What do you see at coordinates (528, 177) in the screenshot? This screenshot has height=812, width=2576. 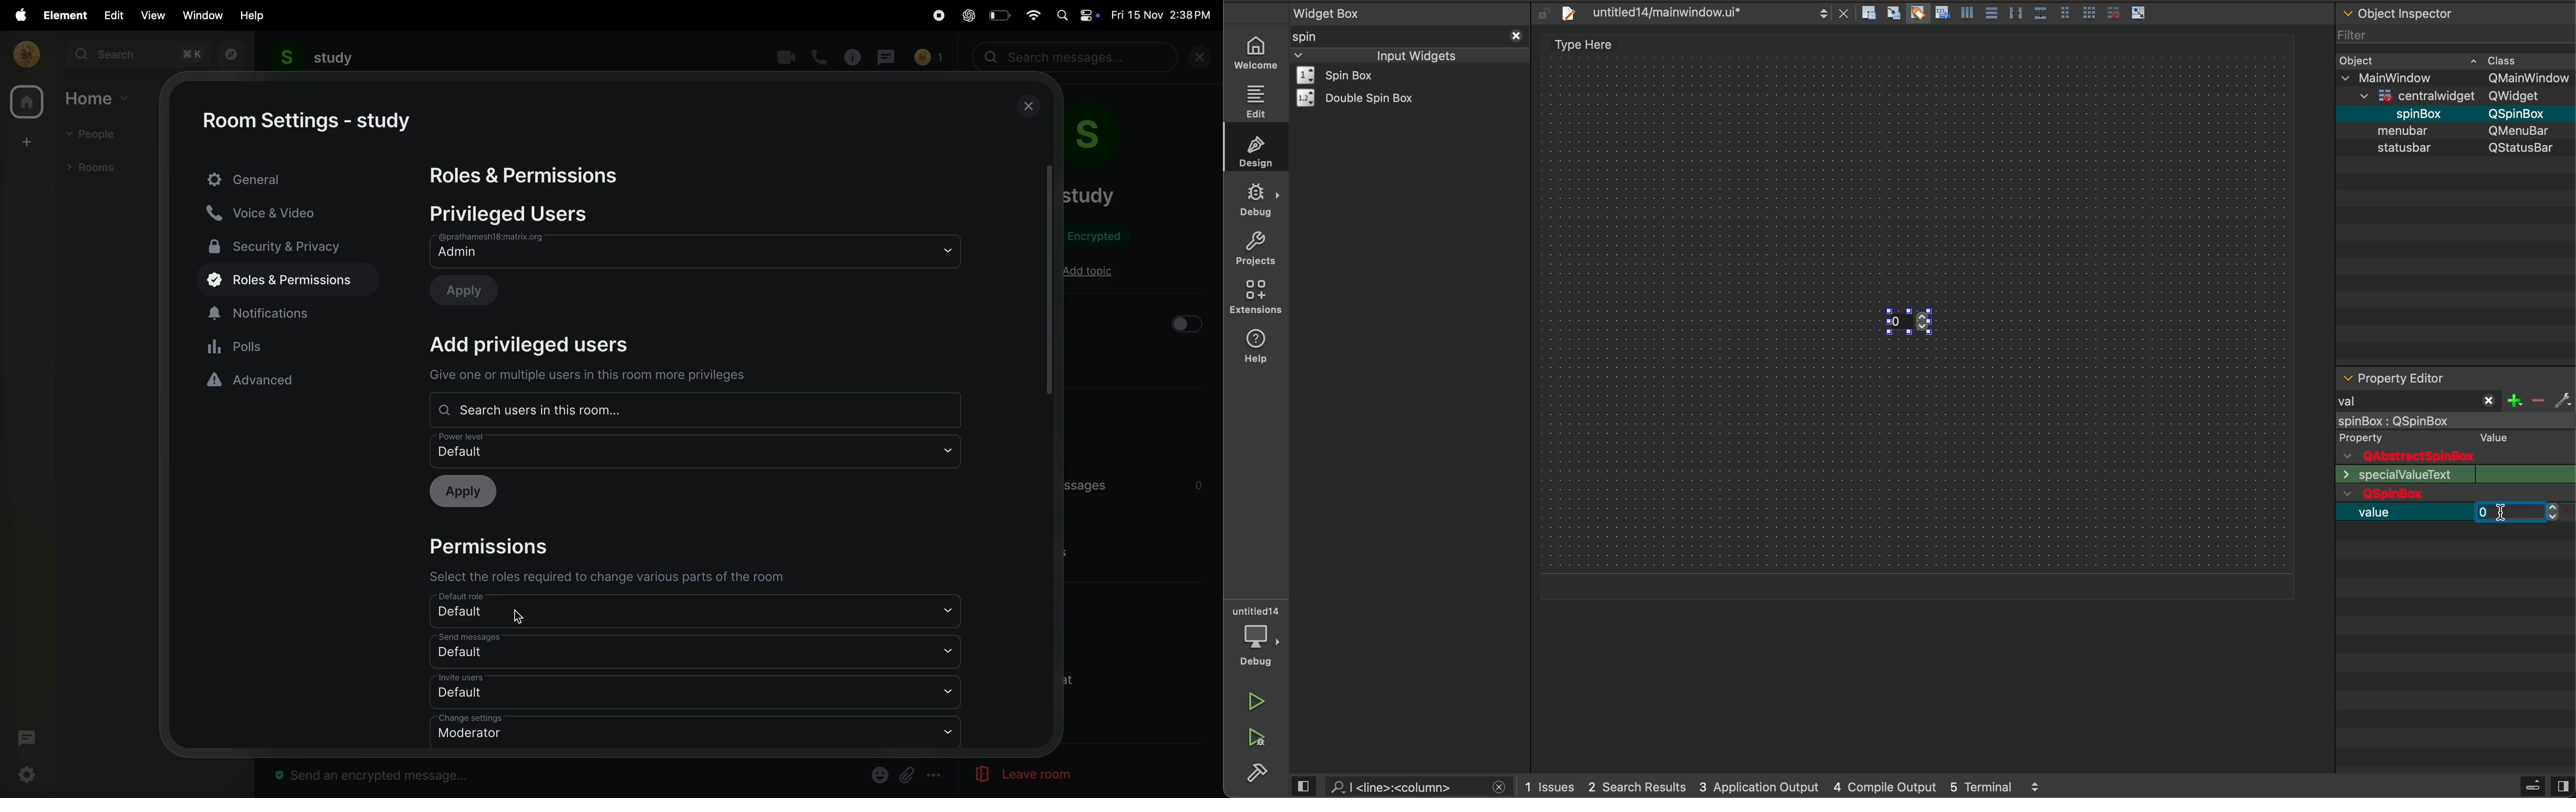 I see `Roles and permissions` at bounding box center [528, 177].